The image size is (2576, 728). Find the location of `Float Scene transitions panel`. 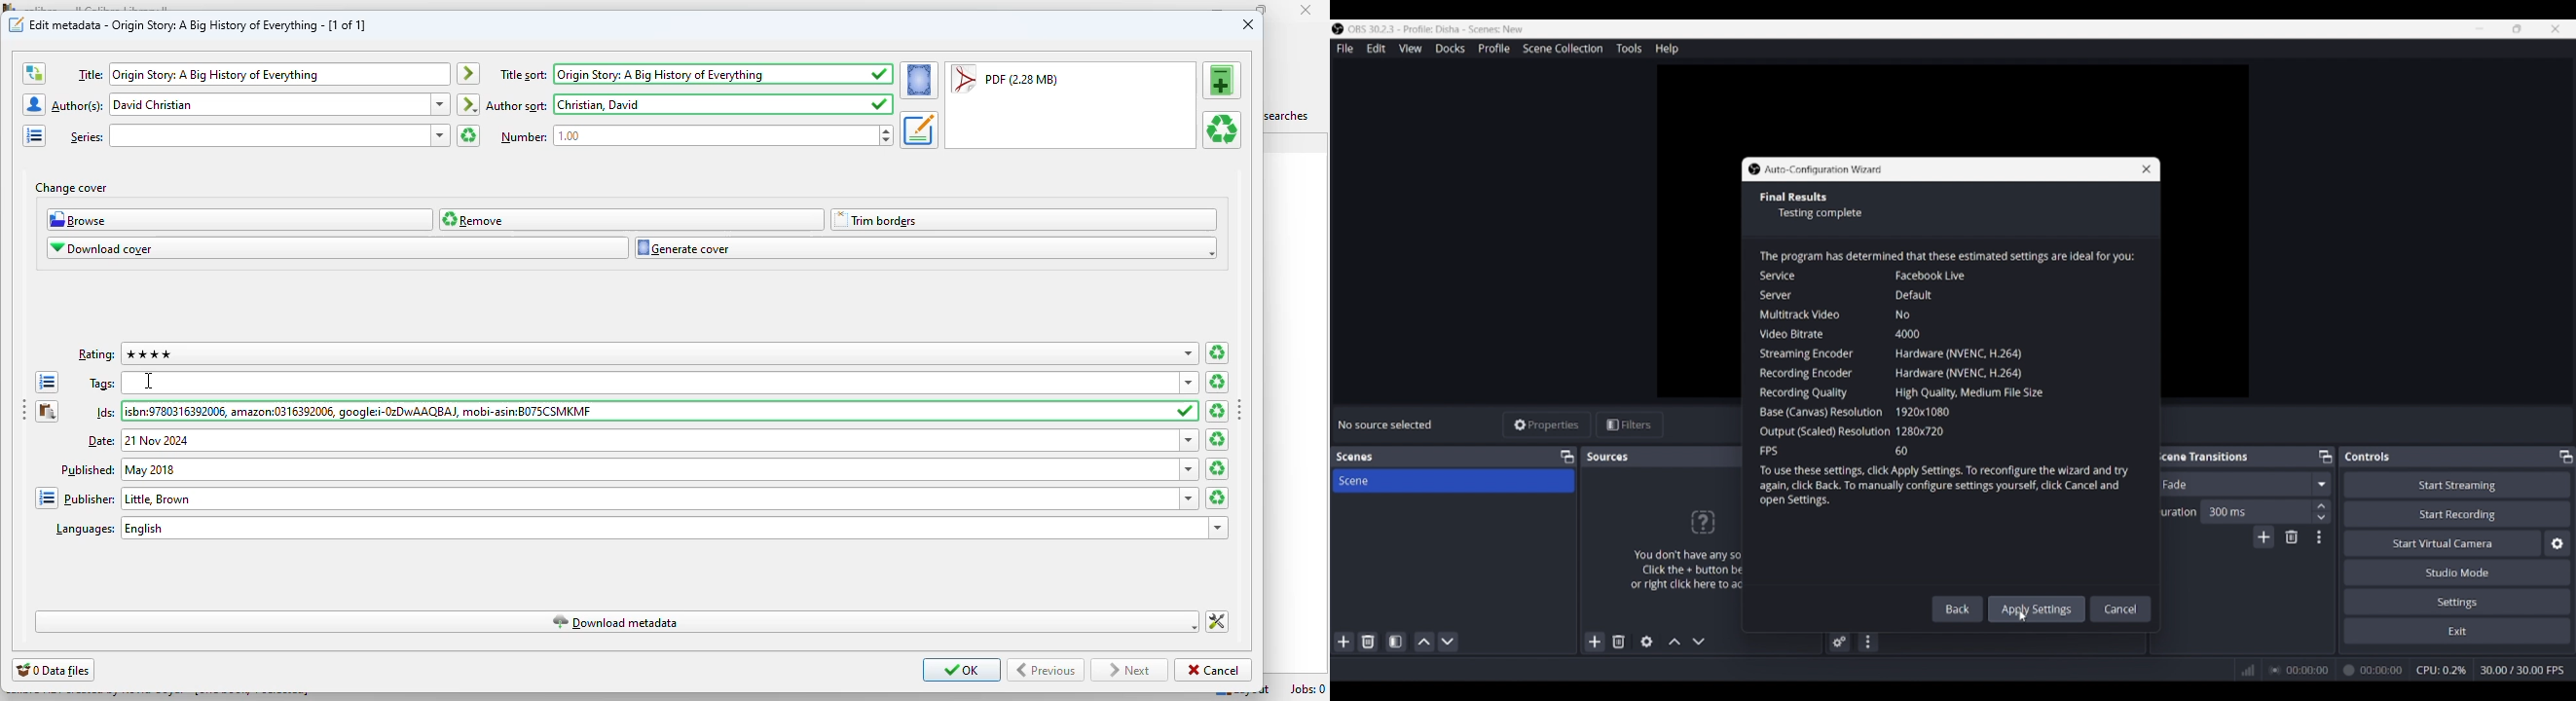

Float Scene transitions panel is located at coordinates (2325, 456).